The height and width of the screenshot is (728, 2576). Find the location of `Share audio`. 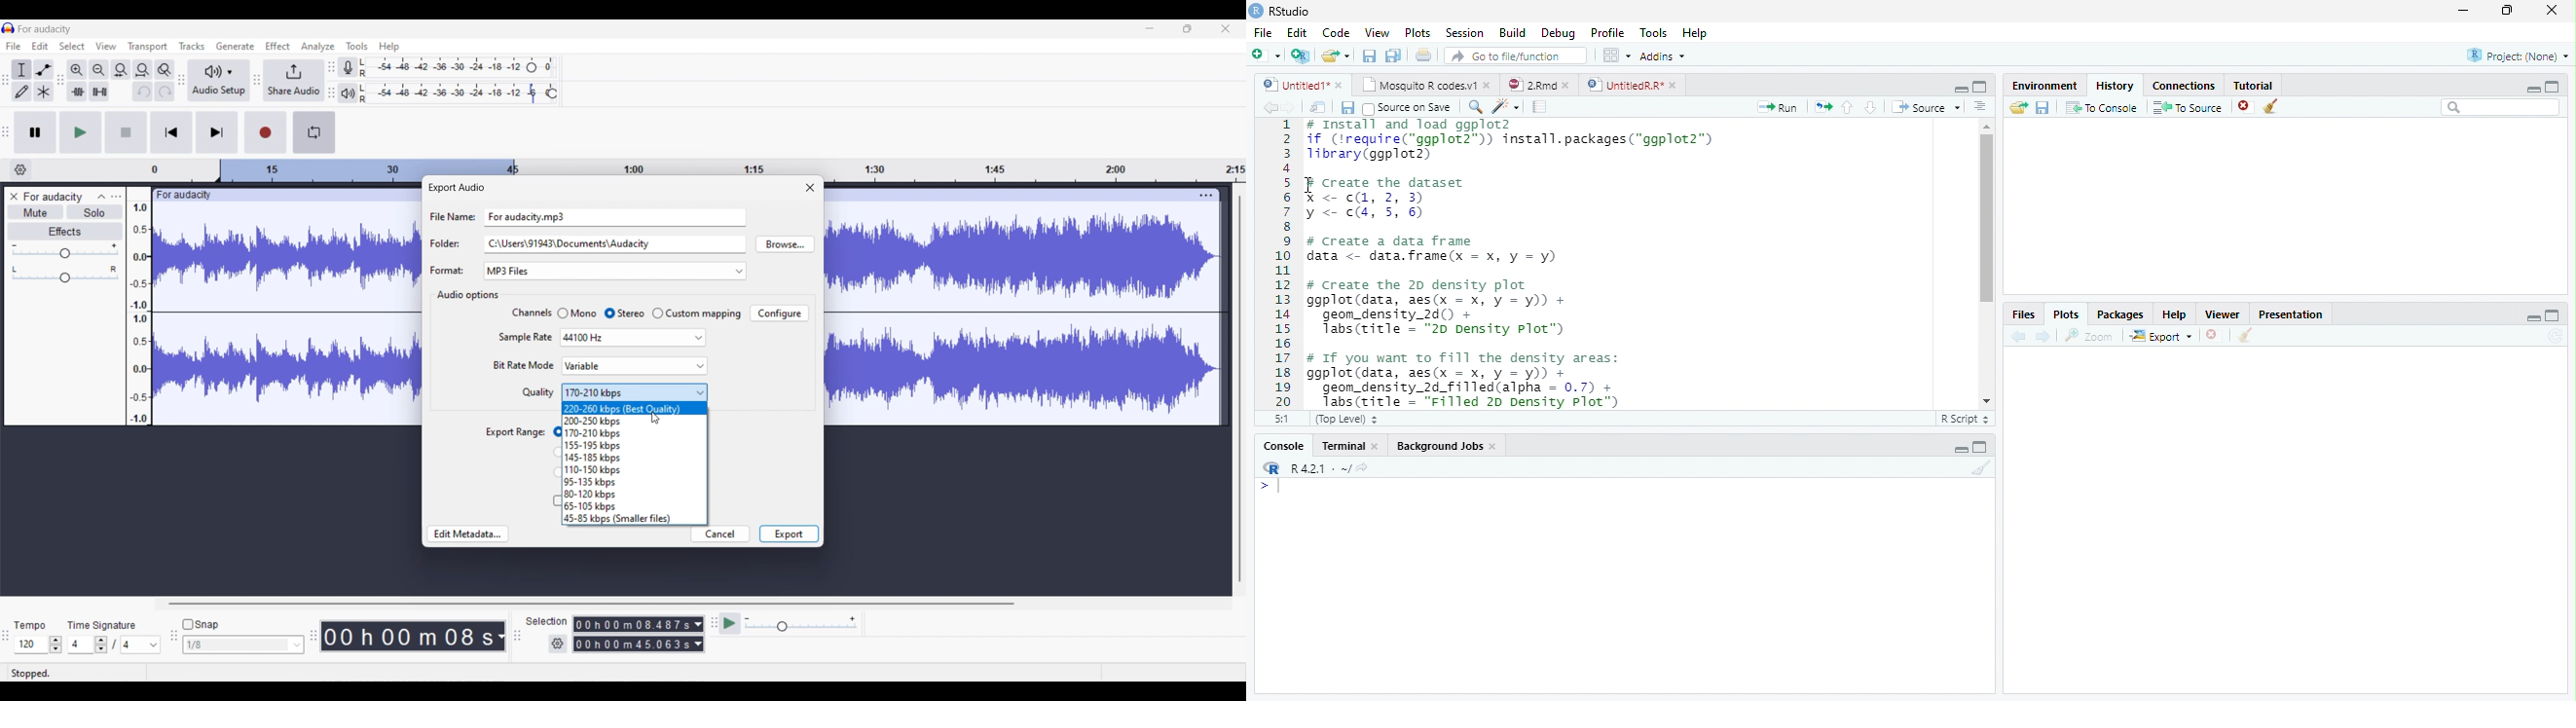

Share audio is located at coordinates (293, 80).